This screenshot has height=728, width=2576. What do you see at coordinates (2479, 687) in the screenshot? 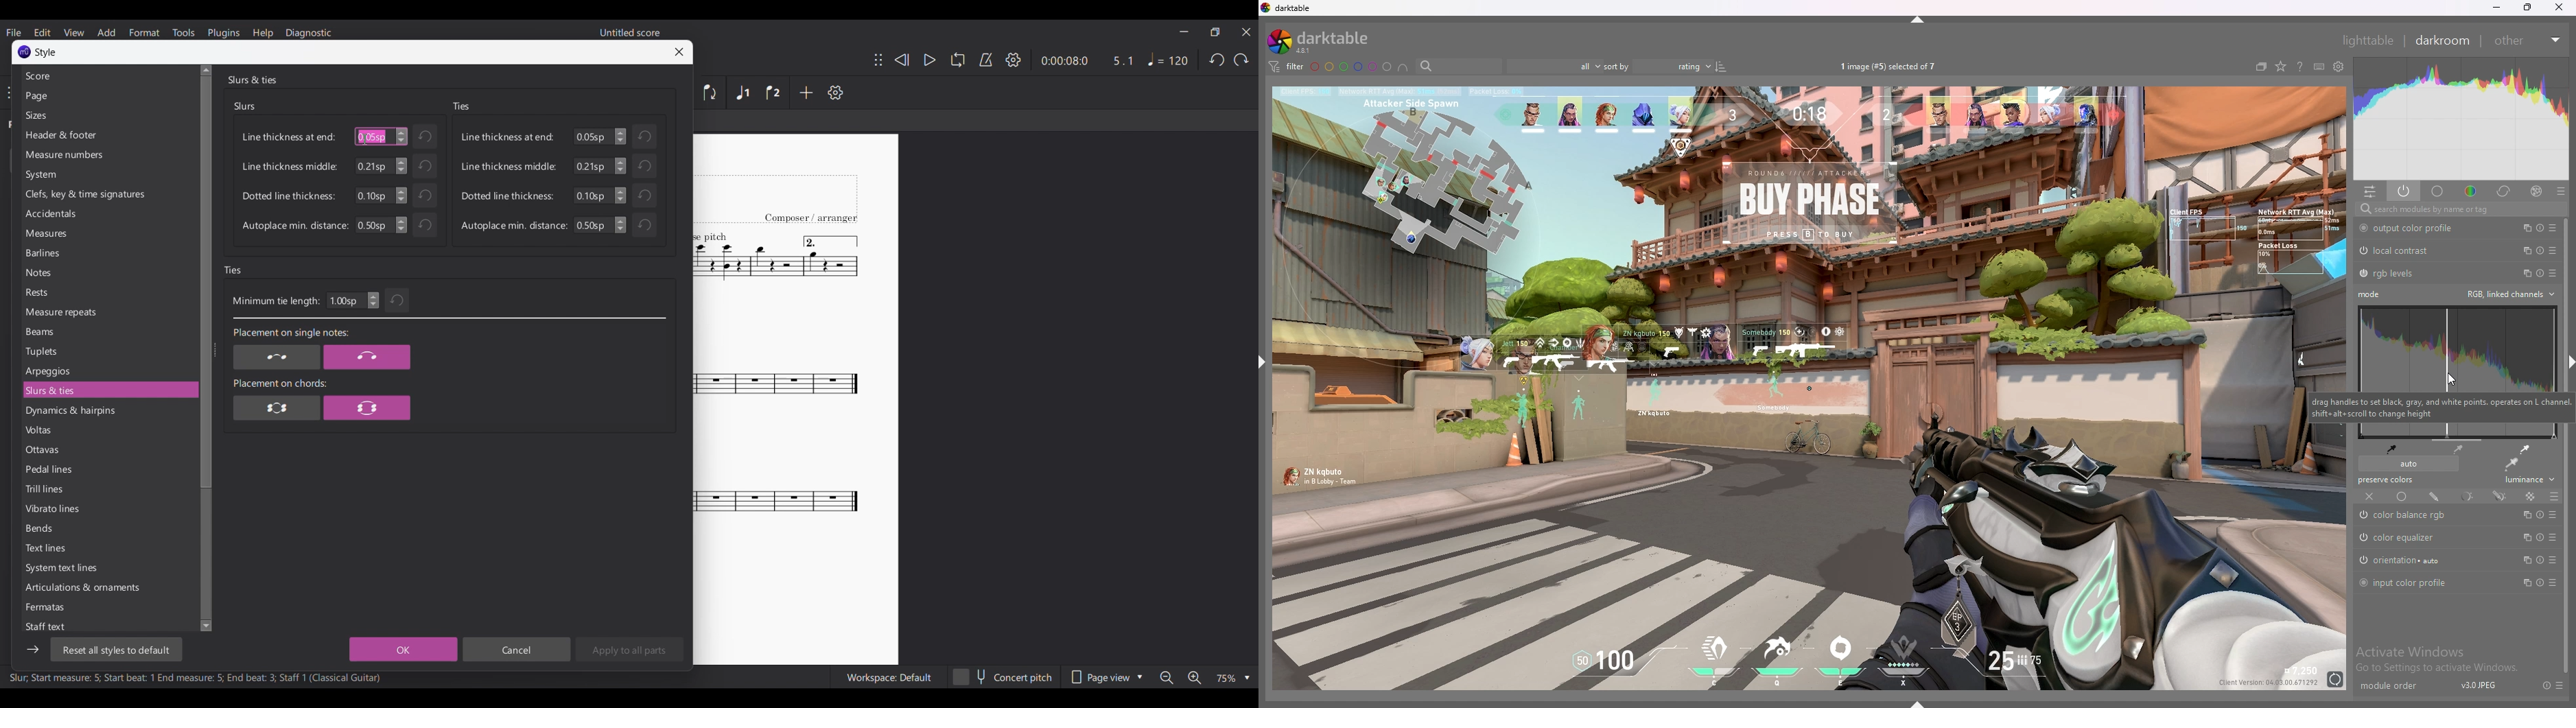
I see `version` at bounding box center [2479, 687].